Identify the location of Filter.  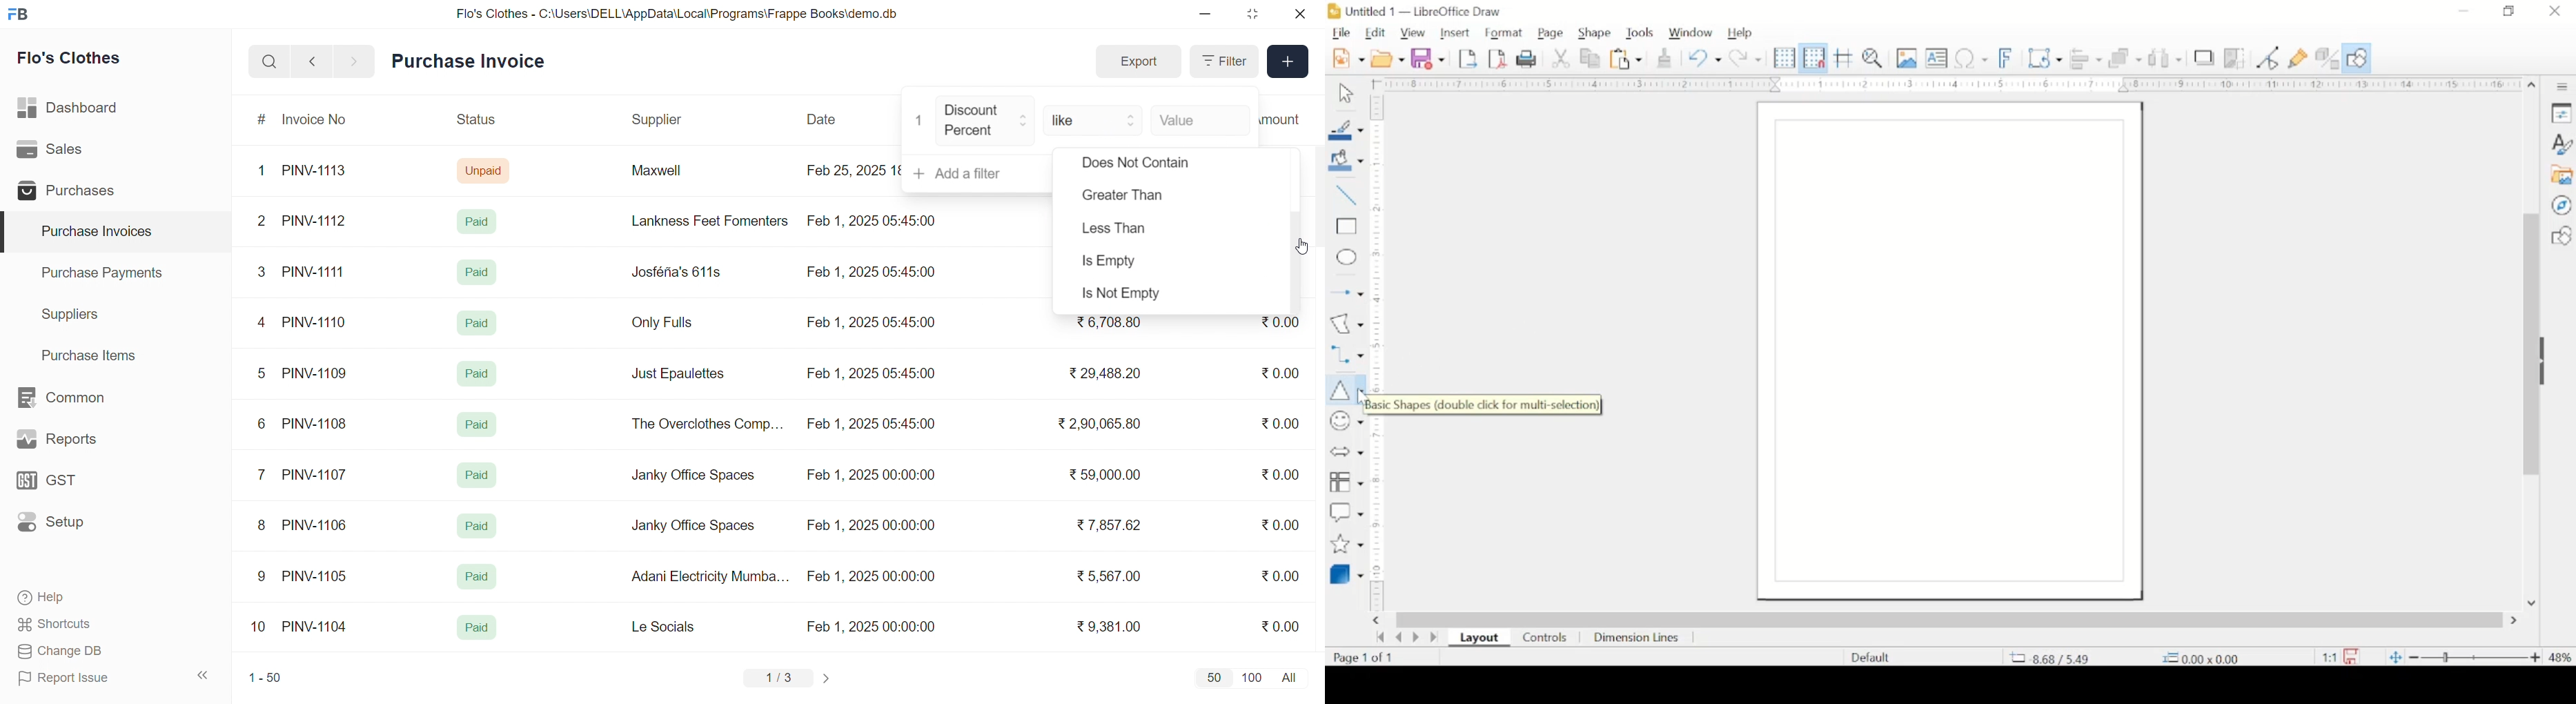
(1223, 61).